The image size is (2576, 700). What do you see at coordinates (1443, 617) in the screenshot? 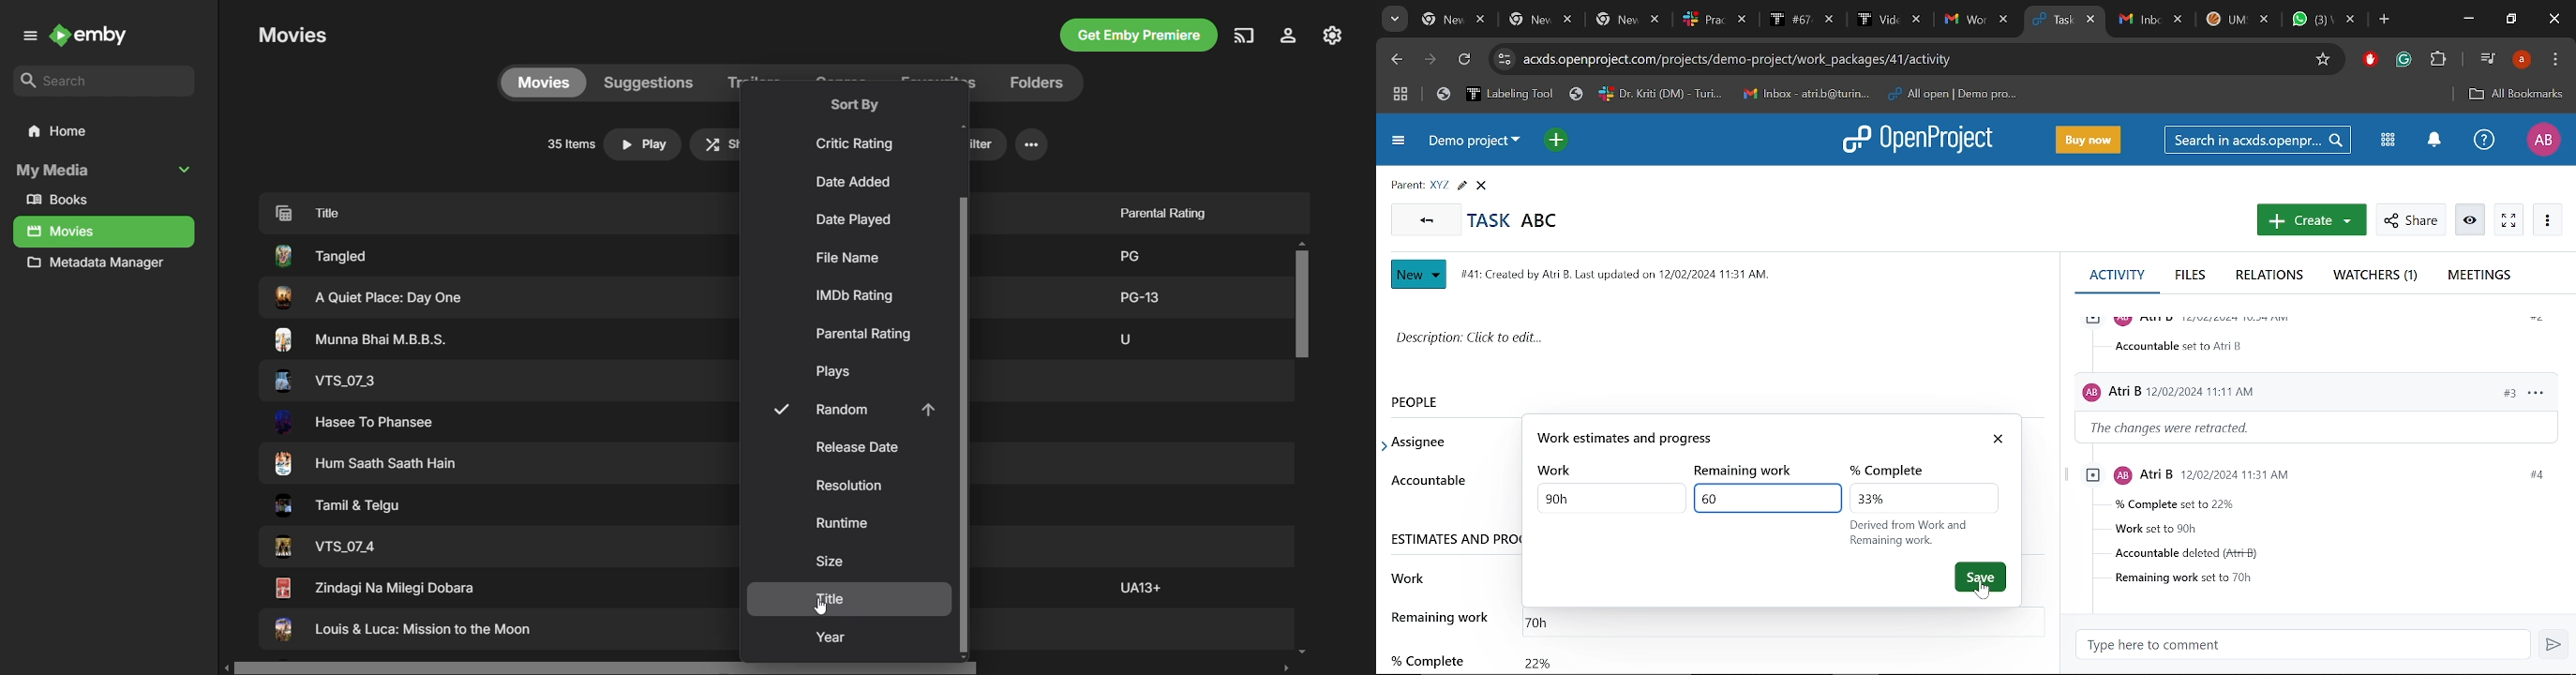
I see `remaining work` at bounding box center [1443, 617].